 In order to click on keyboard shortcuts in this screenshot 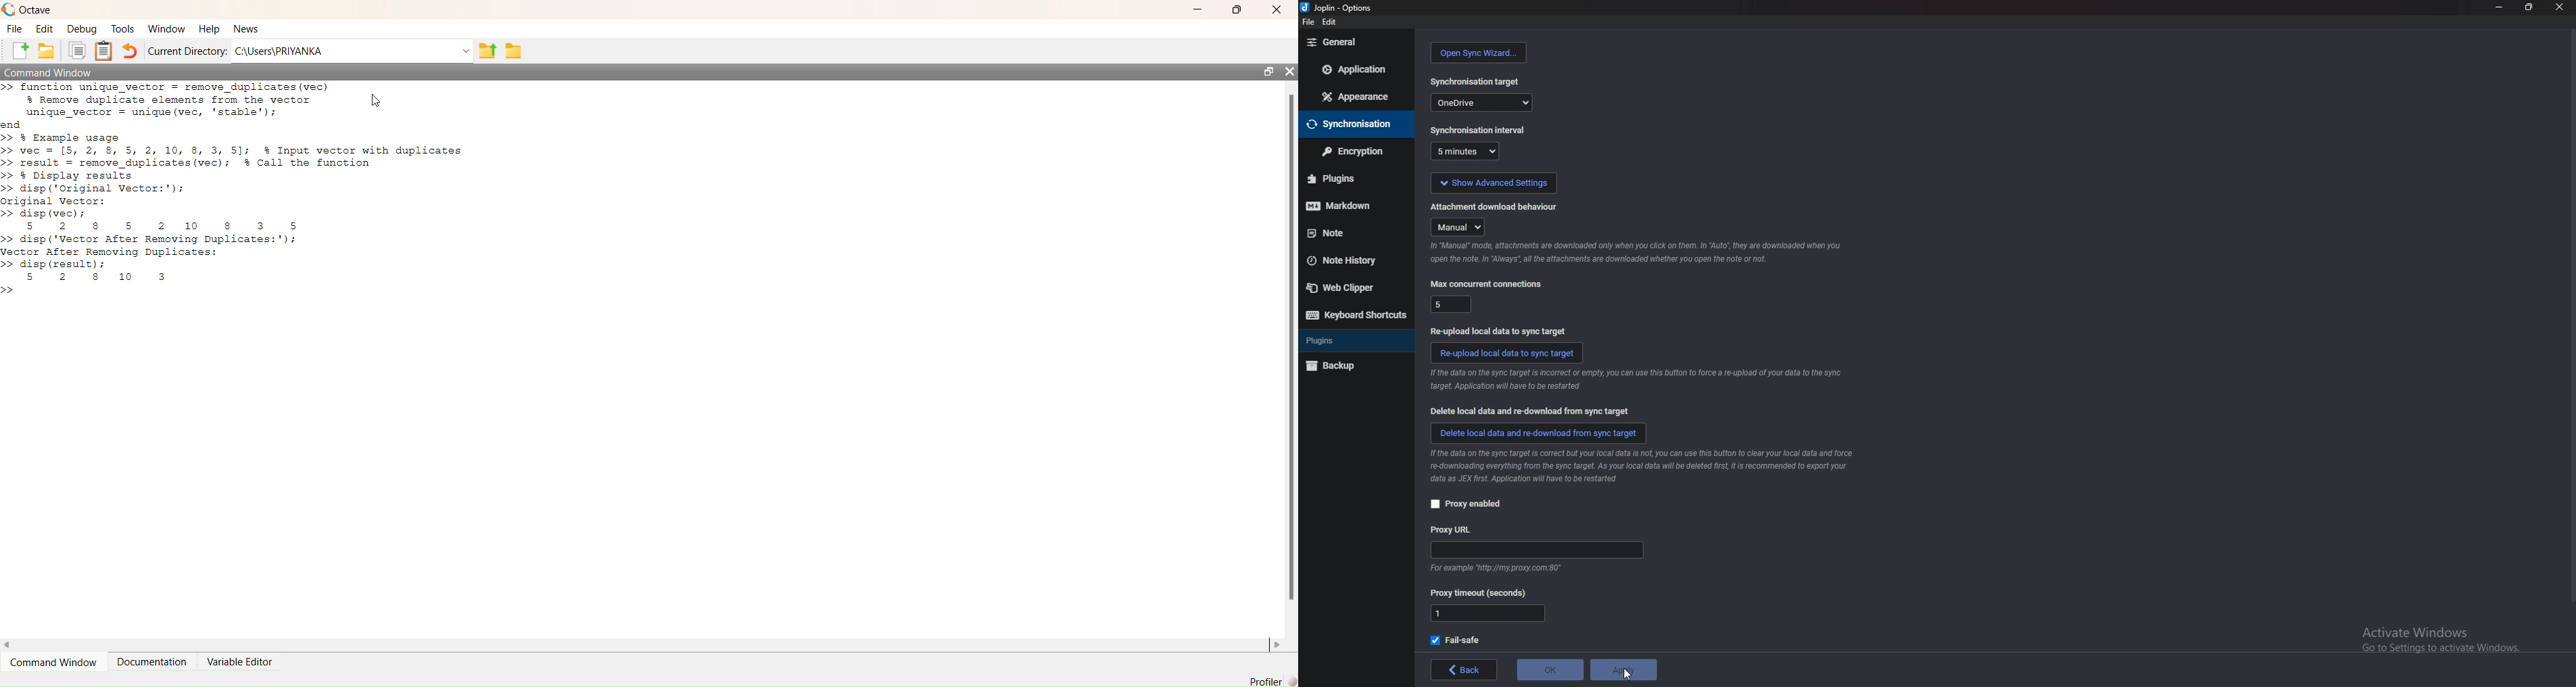, I will do `click(1353, 314)`.